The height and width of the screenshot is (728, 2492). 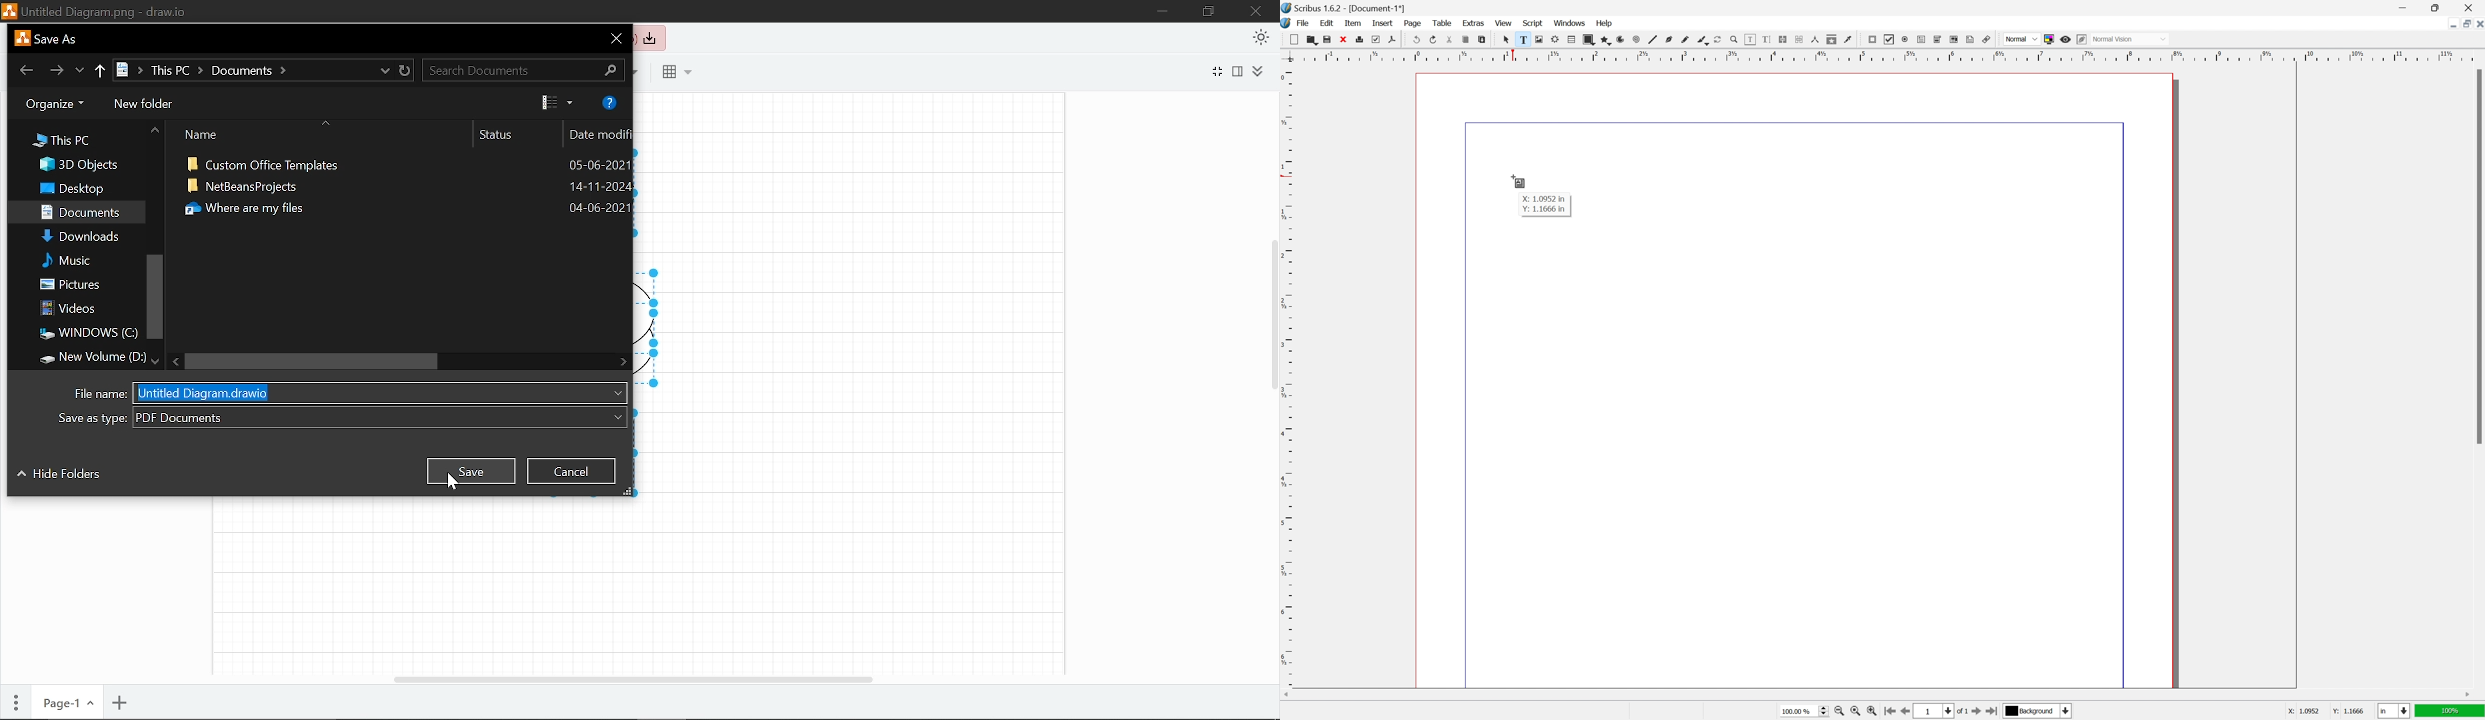 What do you see at coordinates (1162, 12) in the screenshot?
I see `Minimize` at bounding box center [1162, 12].